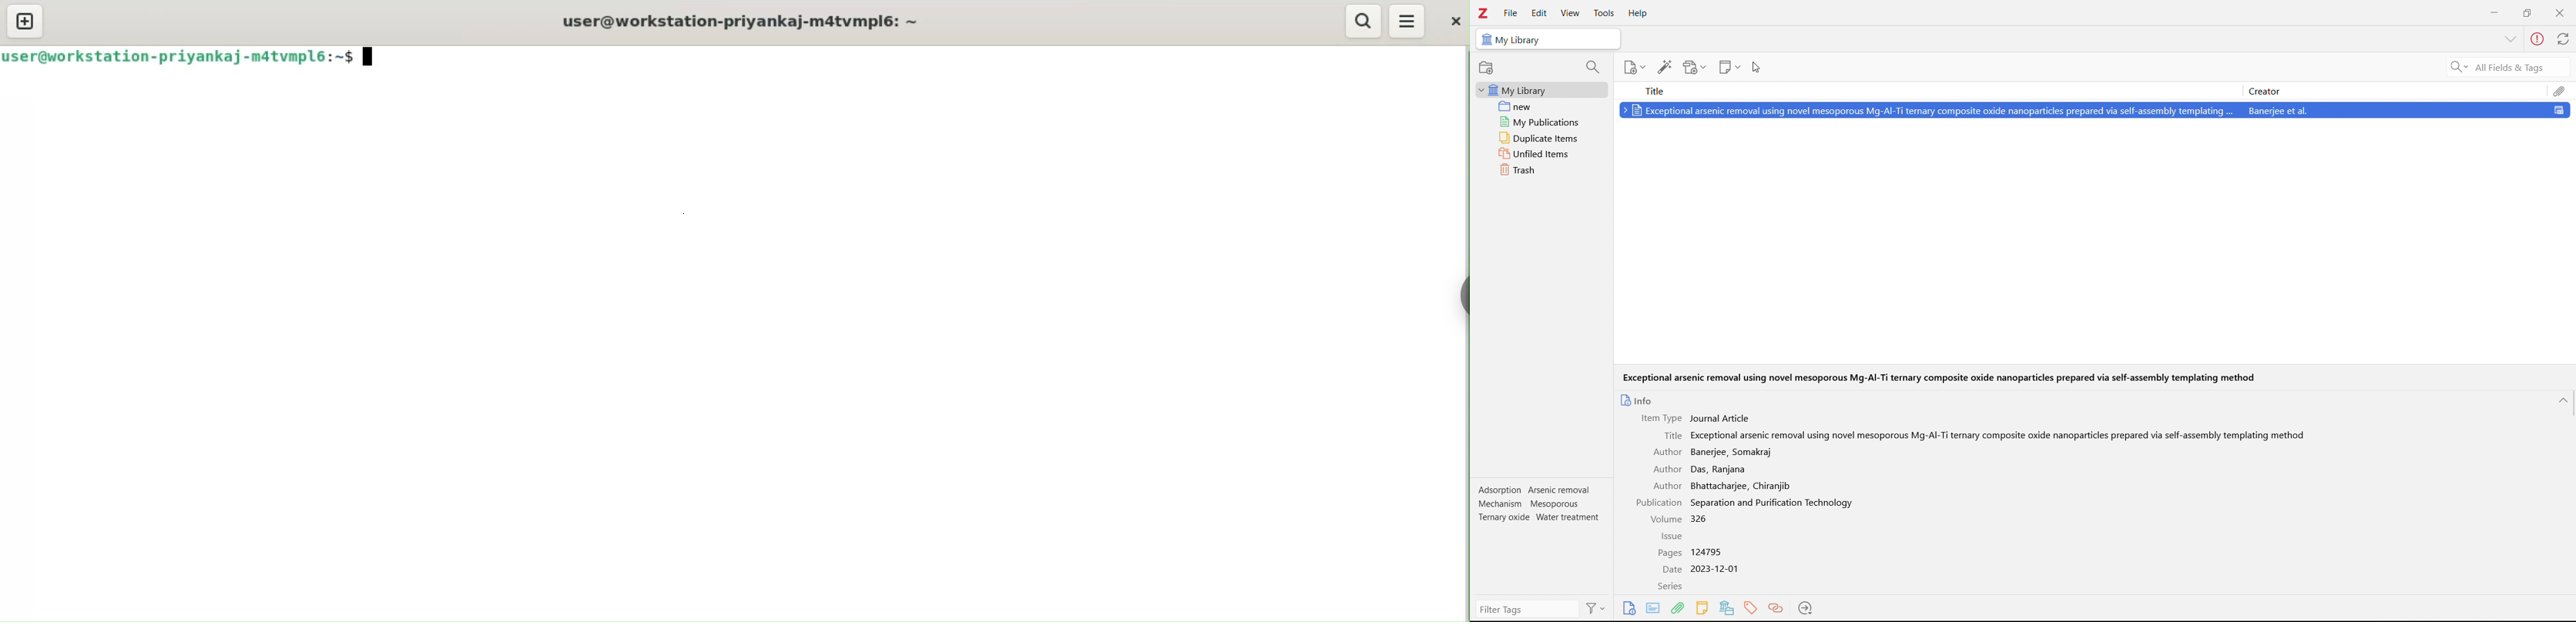 The image size is (2576, 644). What do you see at coordinates (1666, 469) in the screenshot?
I see `Author` at bounding box center [1666, 469].